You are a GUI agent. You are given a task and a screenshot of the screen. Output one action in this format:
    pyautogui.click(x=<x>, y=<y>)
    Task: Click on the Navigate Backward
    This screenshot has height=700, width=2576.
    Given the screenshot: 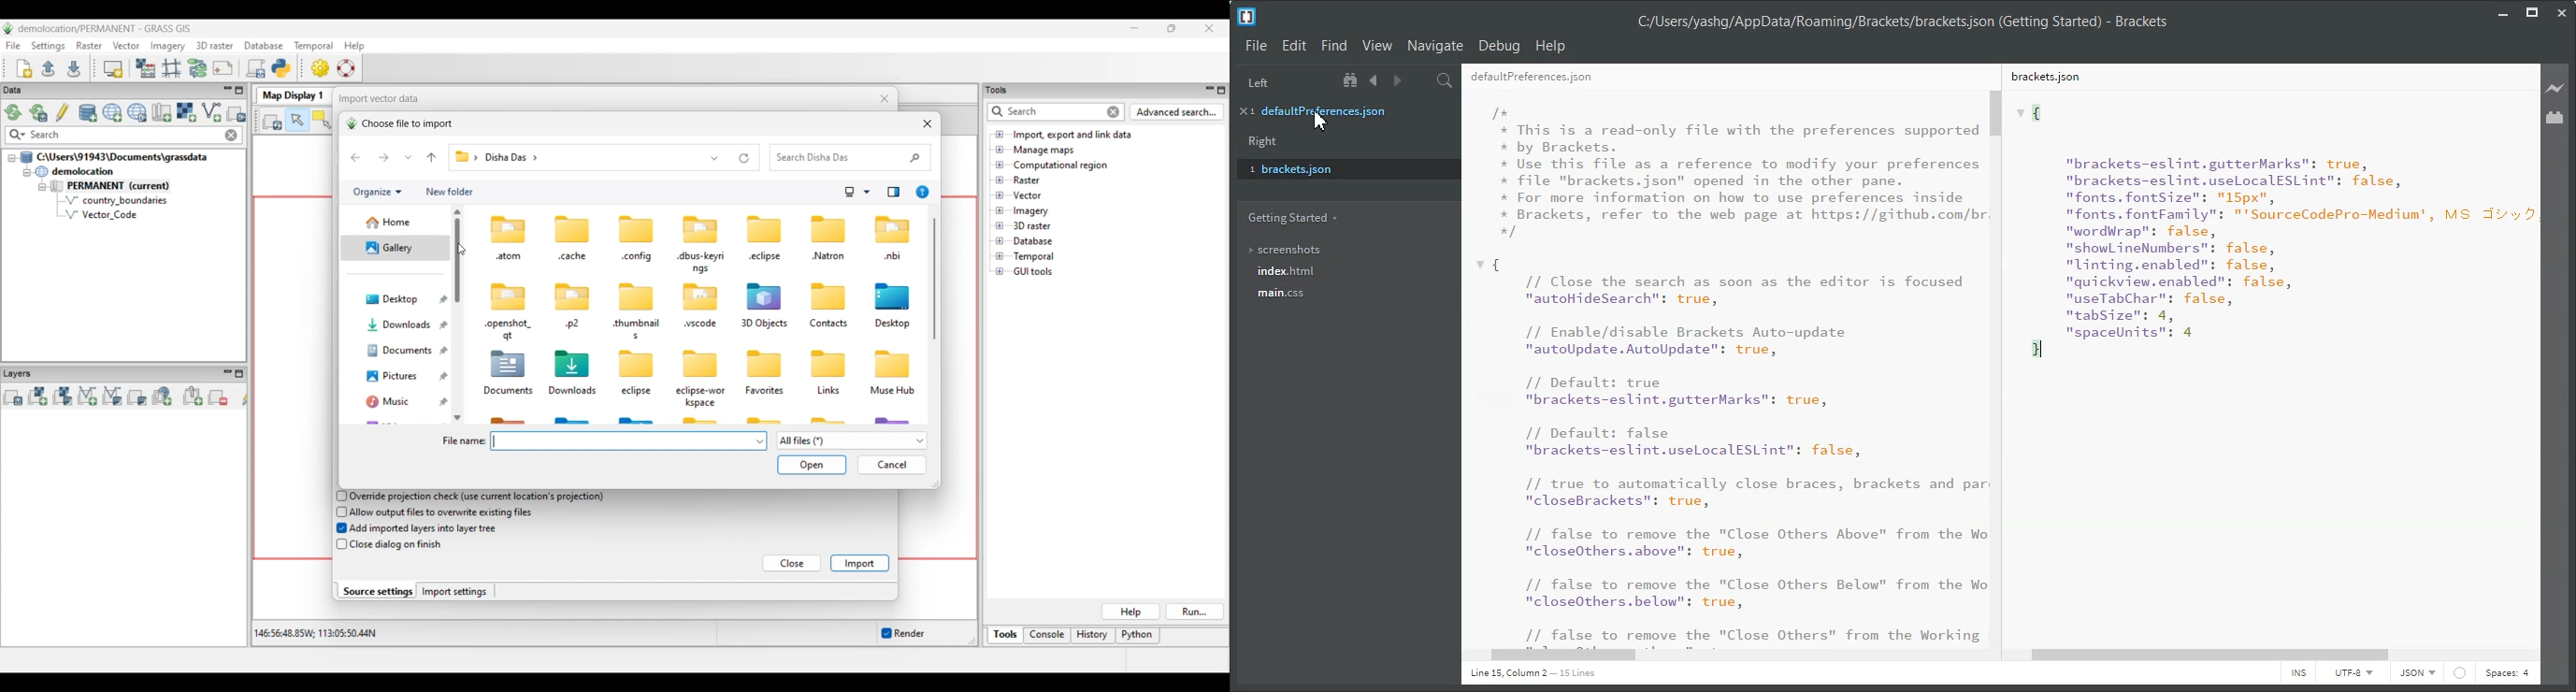 What is the action you would take?
    pyautogui.click(x=1374, y=80)
    